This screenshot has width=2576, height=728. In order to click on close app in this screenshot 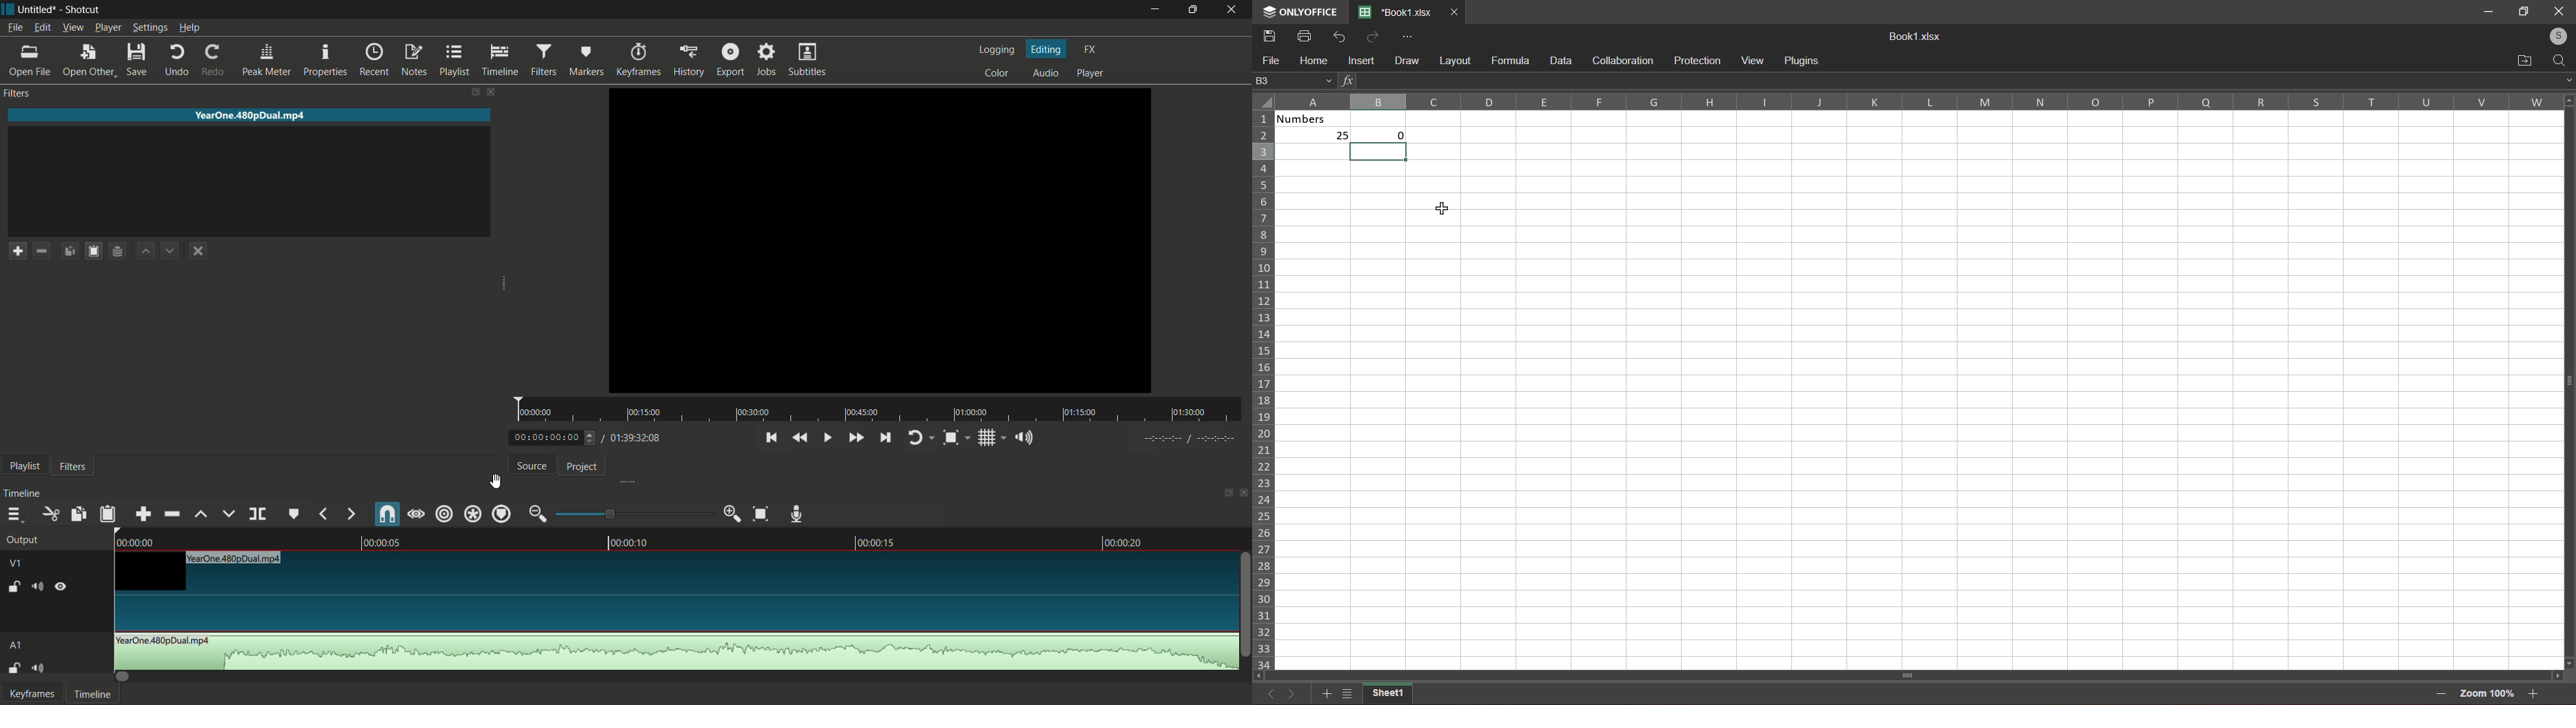, I will do `click(1234, 10)`.